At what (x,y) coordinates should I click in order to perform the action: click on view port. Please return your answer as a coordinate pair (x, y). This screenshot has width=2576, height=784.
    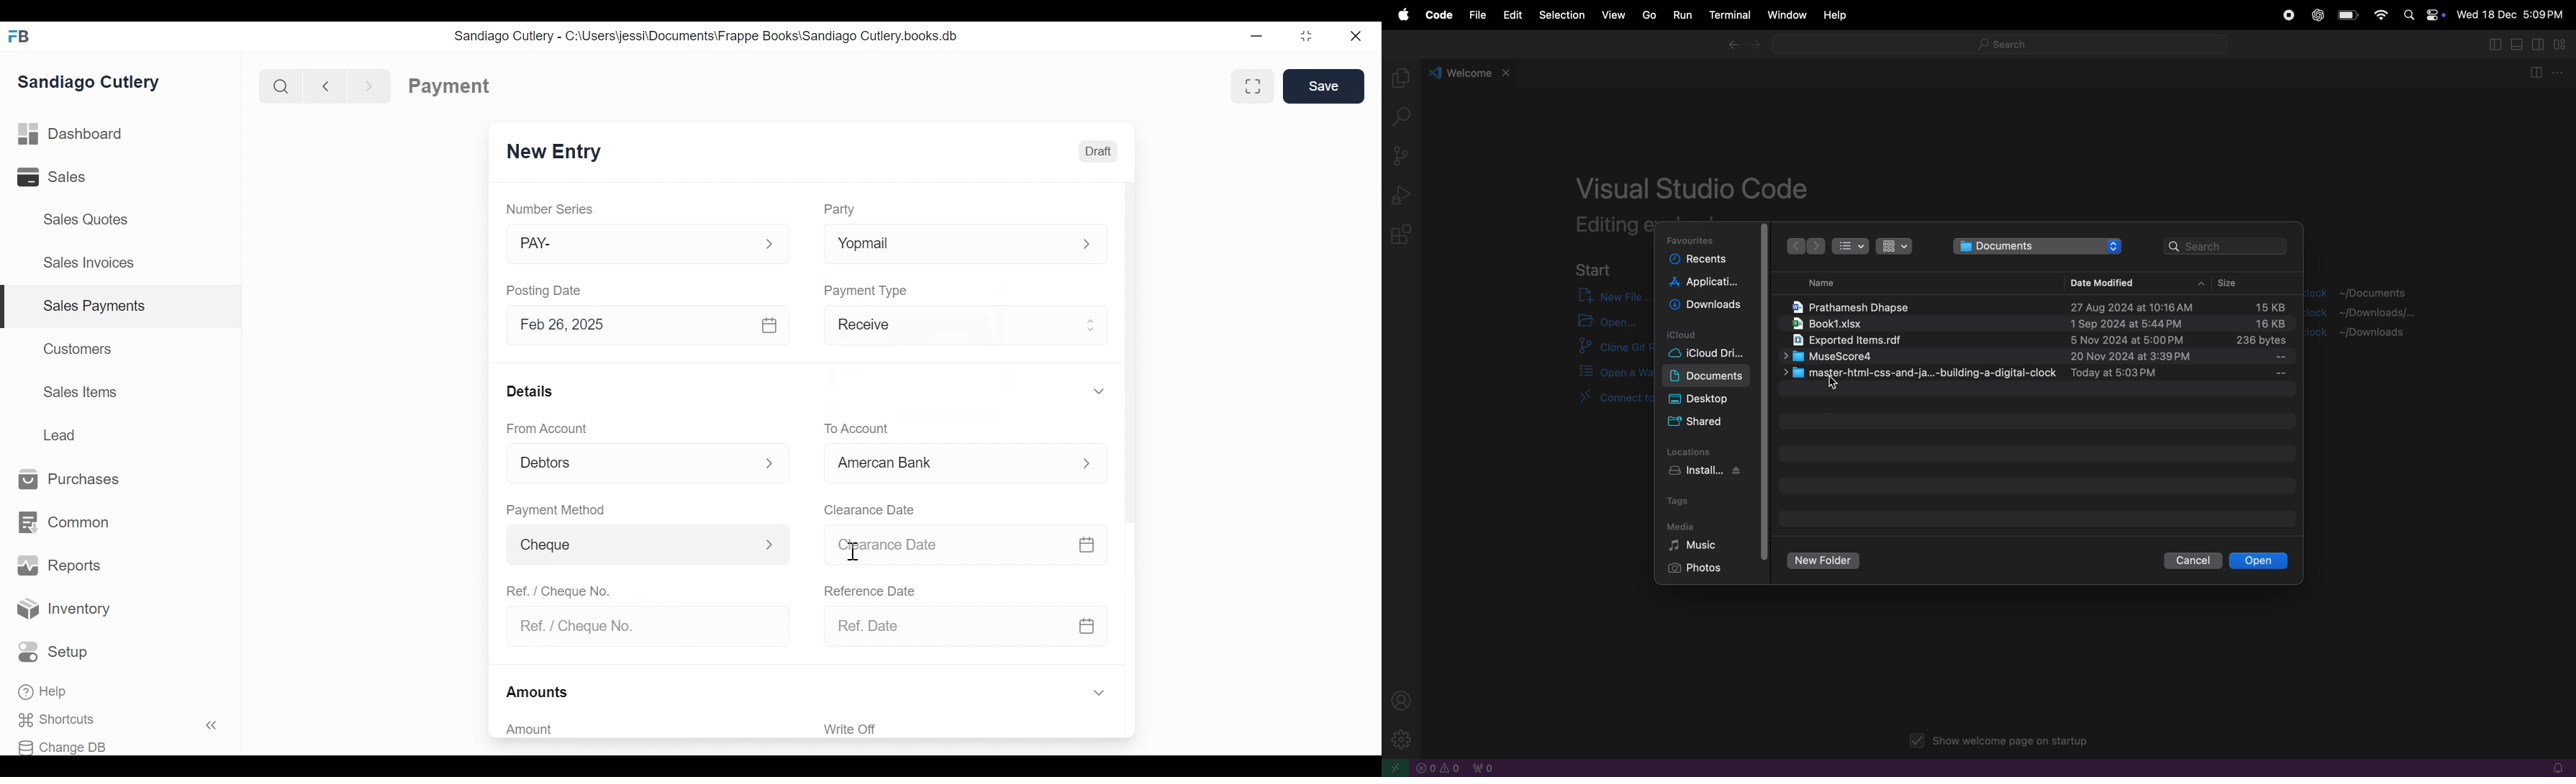
    Looking at the image, I should click on (1482, 768).